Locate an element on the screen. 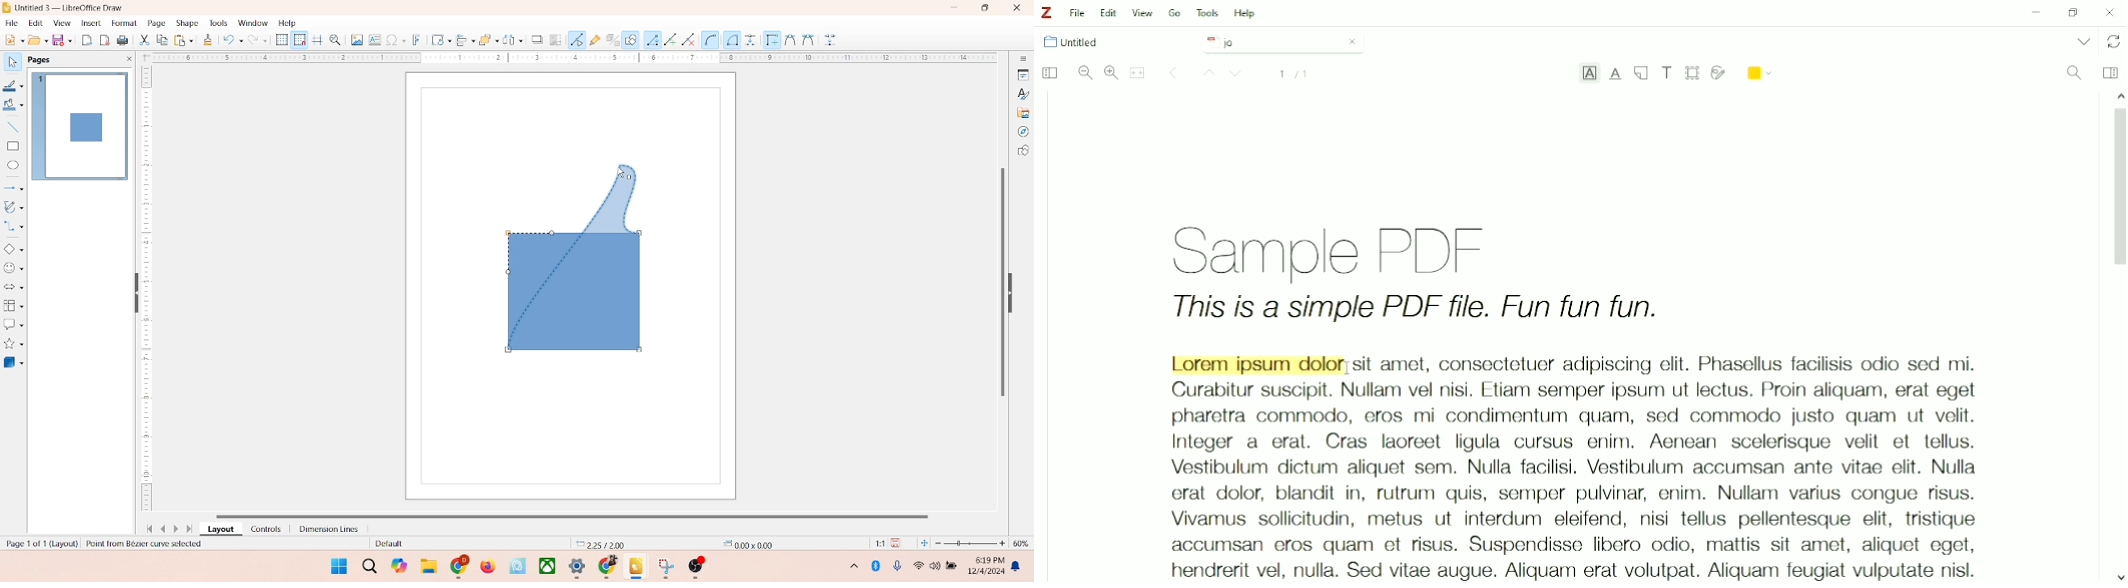 This screenshot has width=2128, height=588. Down is located at coordinates (1238, 75).